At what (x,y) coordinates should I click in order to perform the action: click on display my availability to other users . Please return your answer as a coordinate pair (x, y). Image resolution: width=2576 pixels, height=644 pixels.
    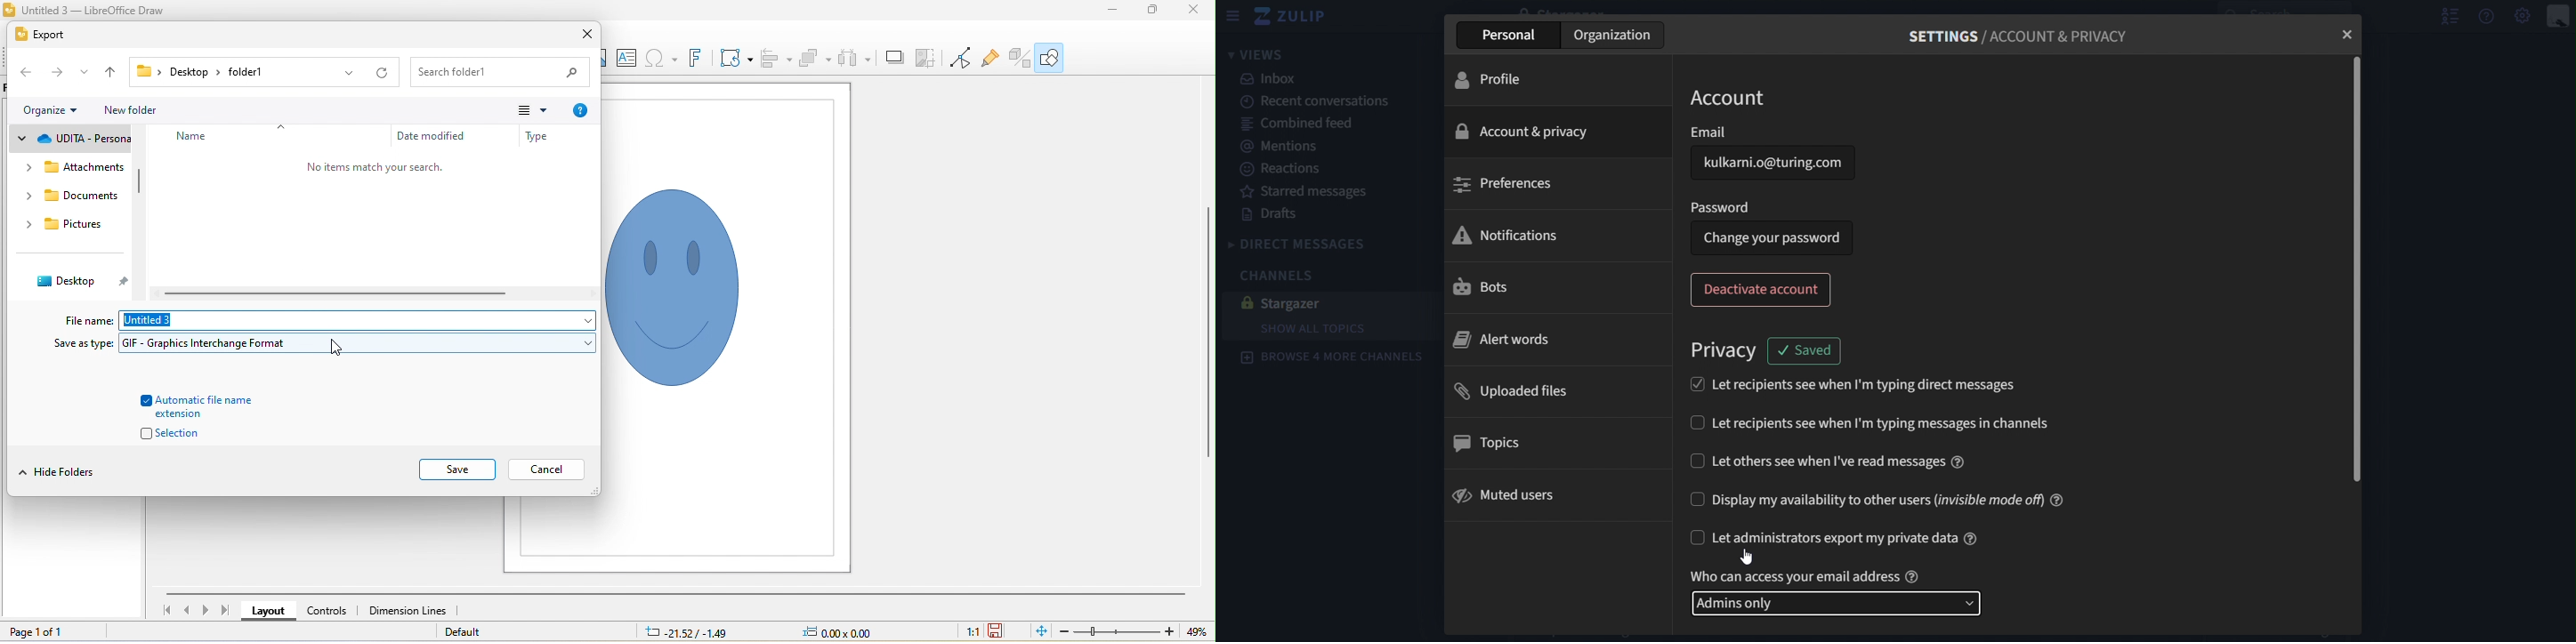
    Looking at the image, I should click on (1882, 498).